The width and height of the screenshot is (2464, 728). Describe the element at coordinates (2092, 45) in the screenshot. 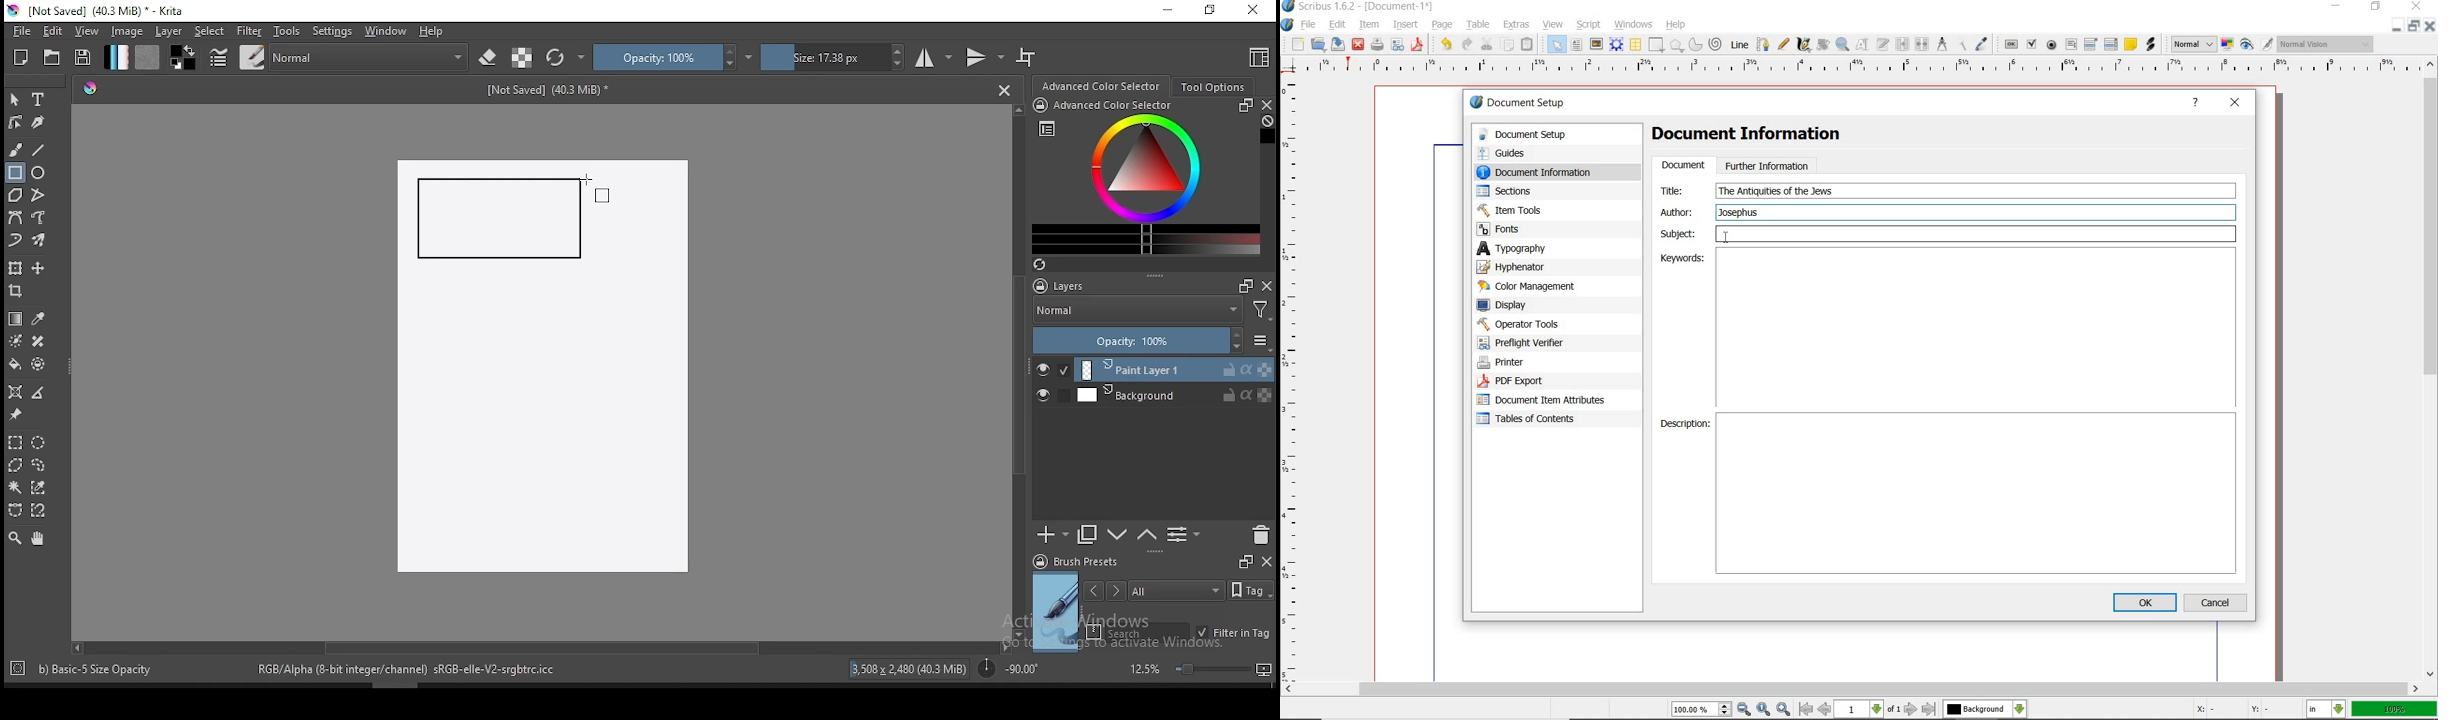

I see `pdf combo box` at that location.